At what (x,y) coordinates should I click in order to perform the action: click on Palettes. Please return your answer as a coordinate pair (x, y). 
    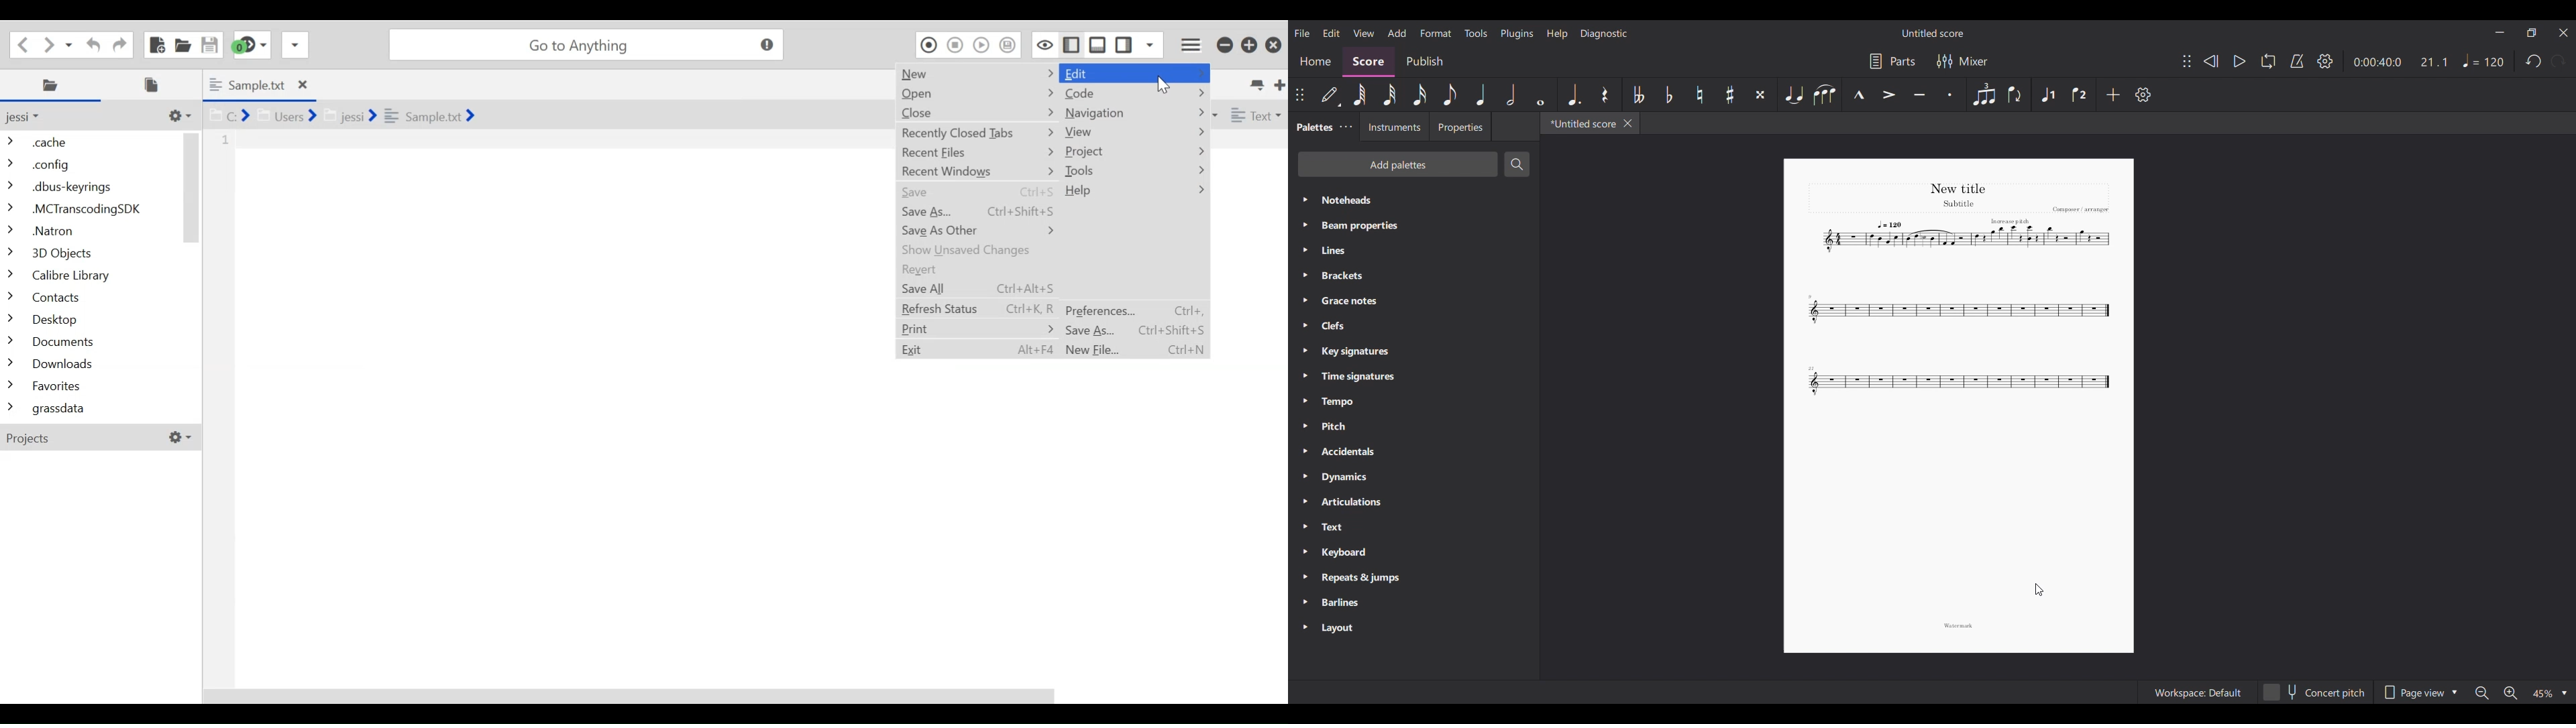
    Looking at the image, I should click on (1313, 127).